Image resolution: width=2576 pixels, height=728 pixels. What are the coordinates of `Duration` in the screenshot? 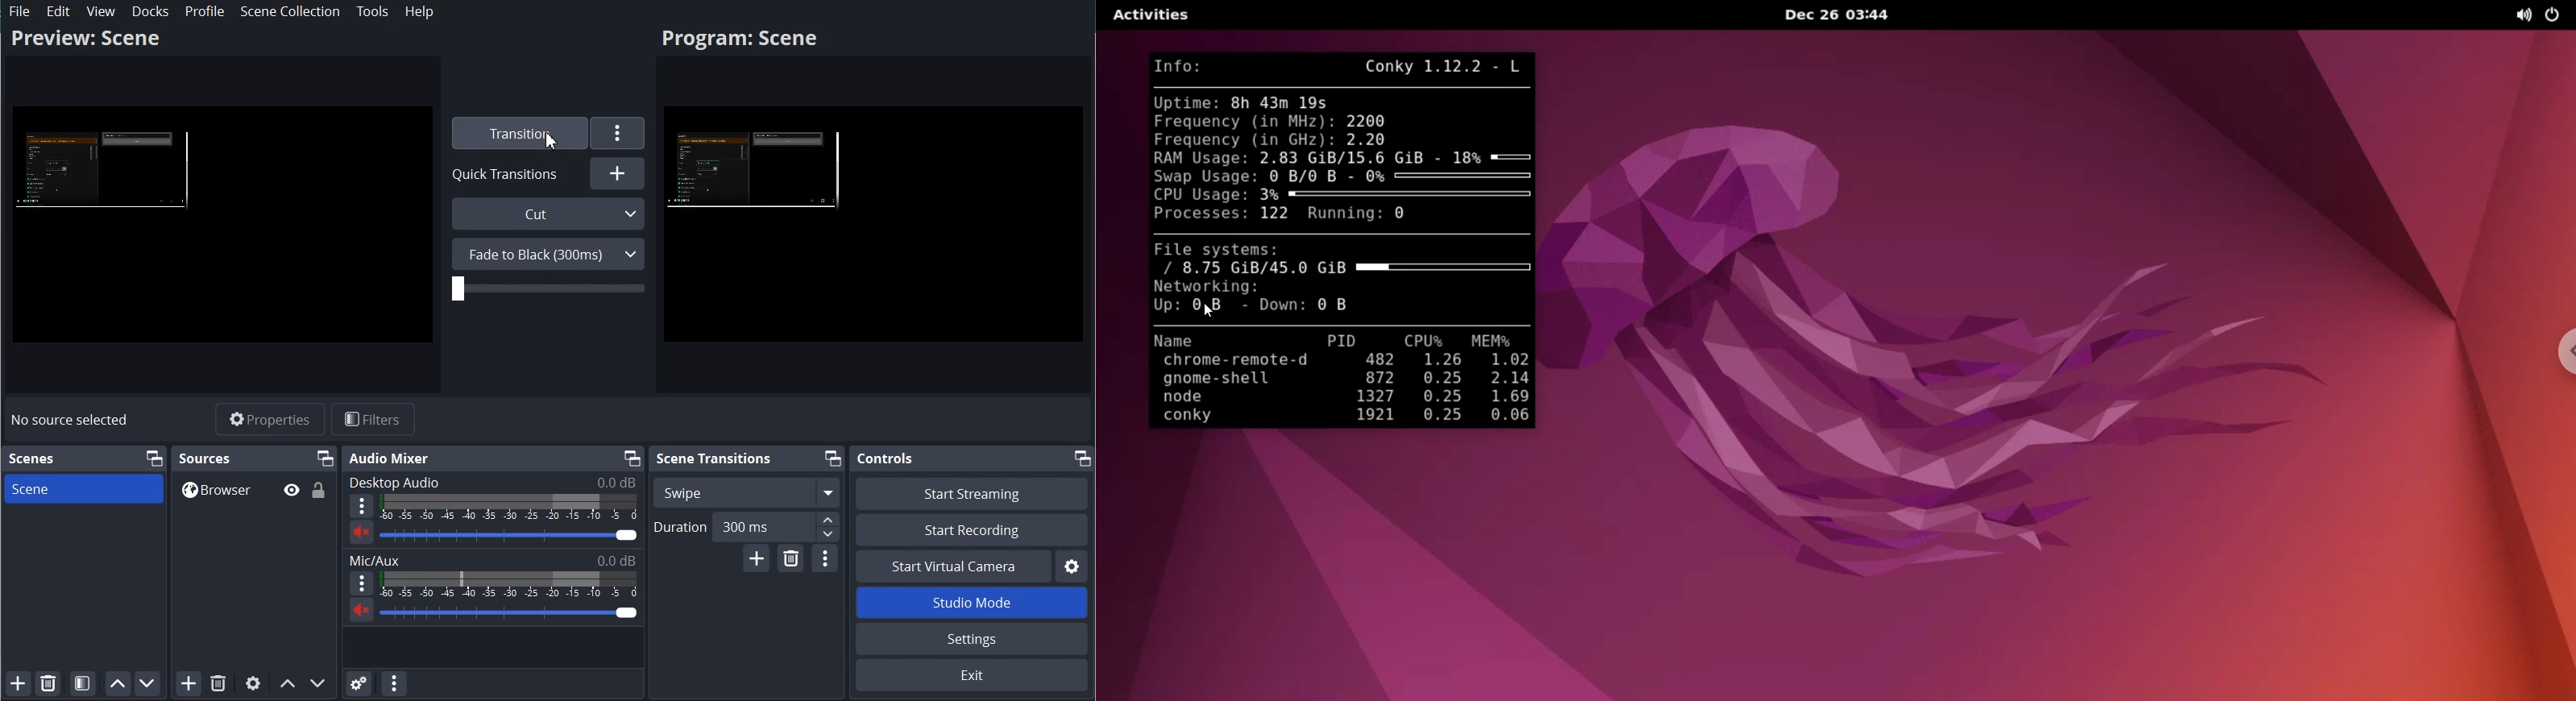 It's located at (746, 528).